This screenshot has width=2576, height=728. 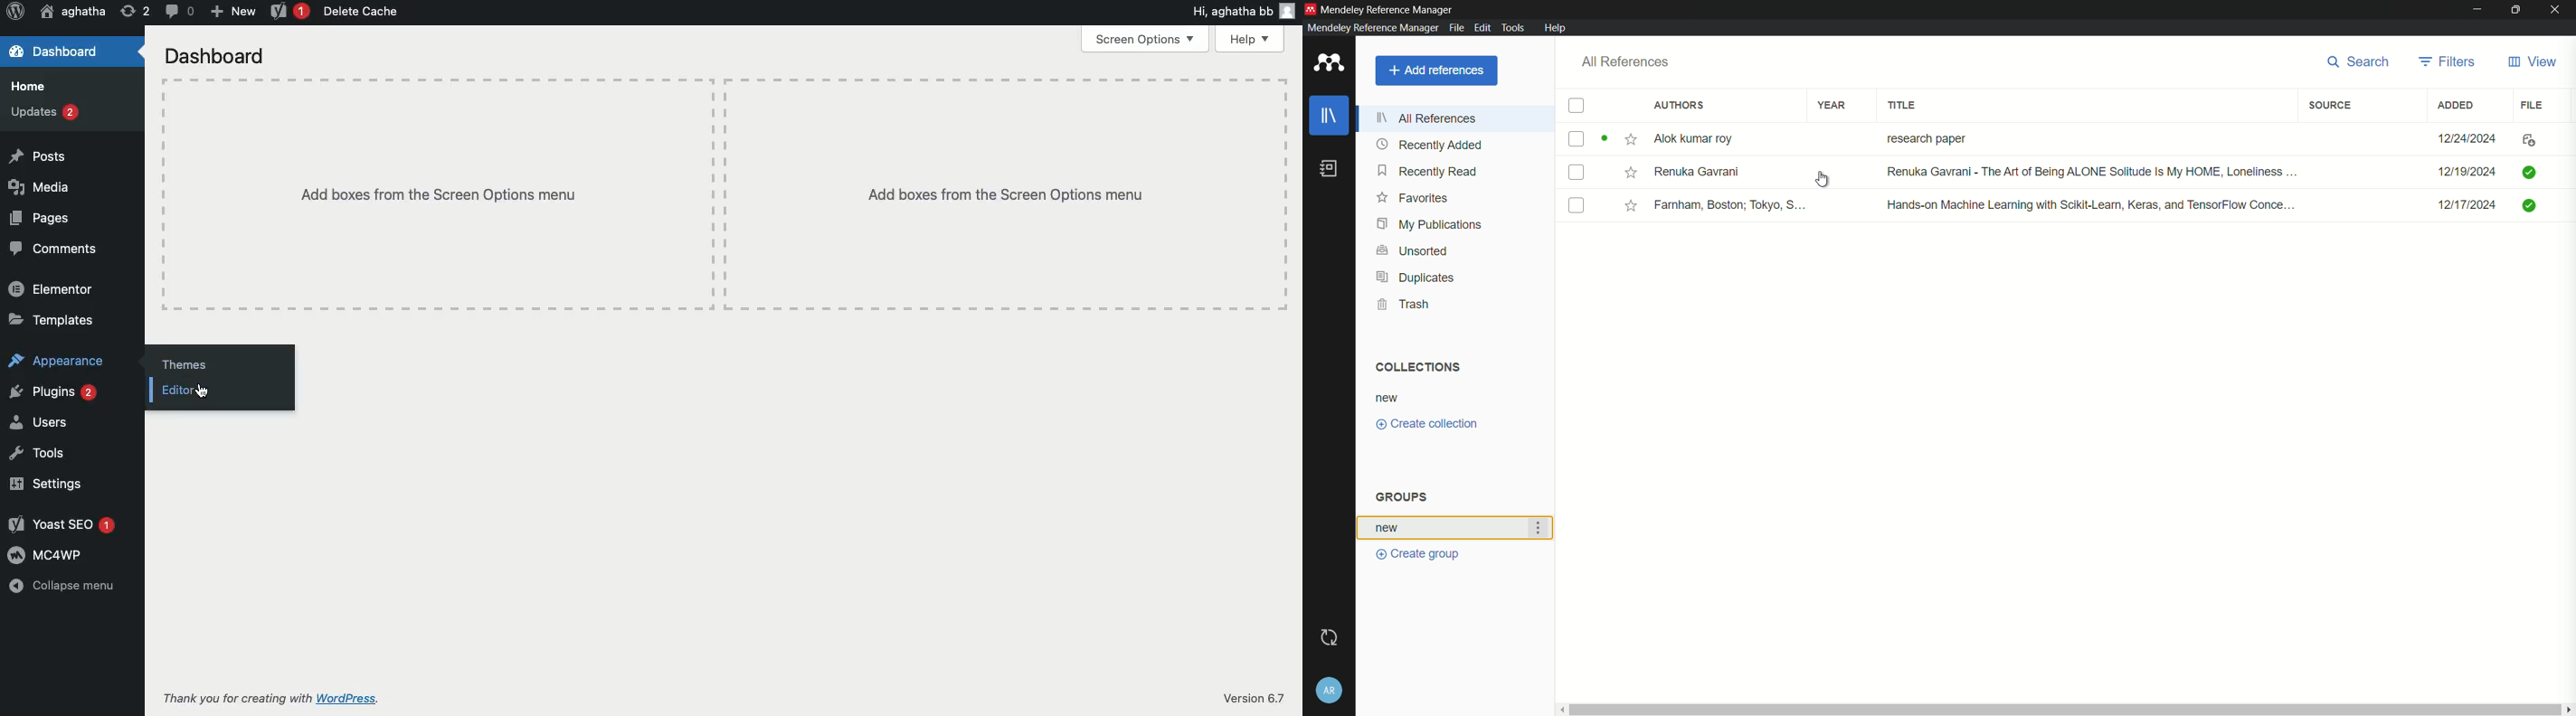 I want to click on Pages, so click(x=42, y=217).